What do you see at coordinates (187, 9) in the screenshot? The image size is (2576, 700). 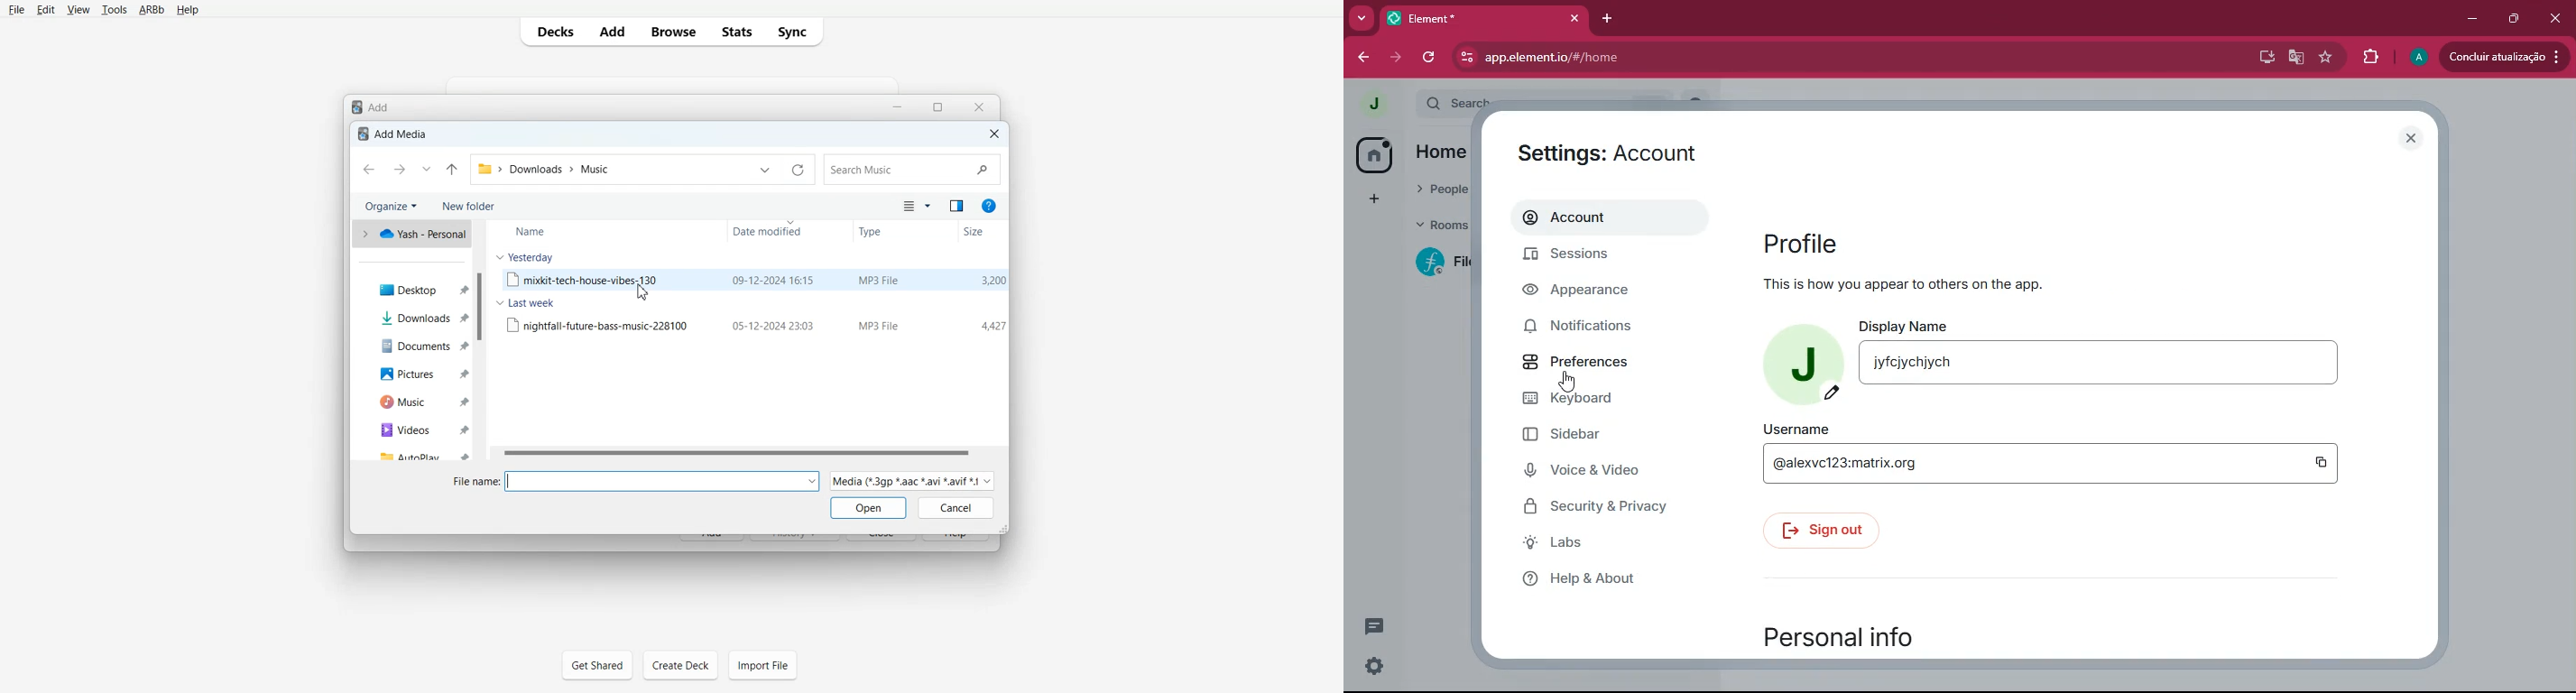 I see `Help` at bounding box center [187, 9].